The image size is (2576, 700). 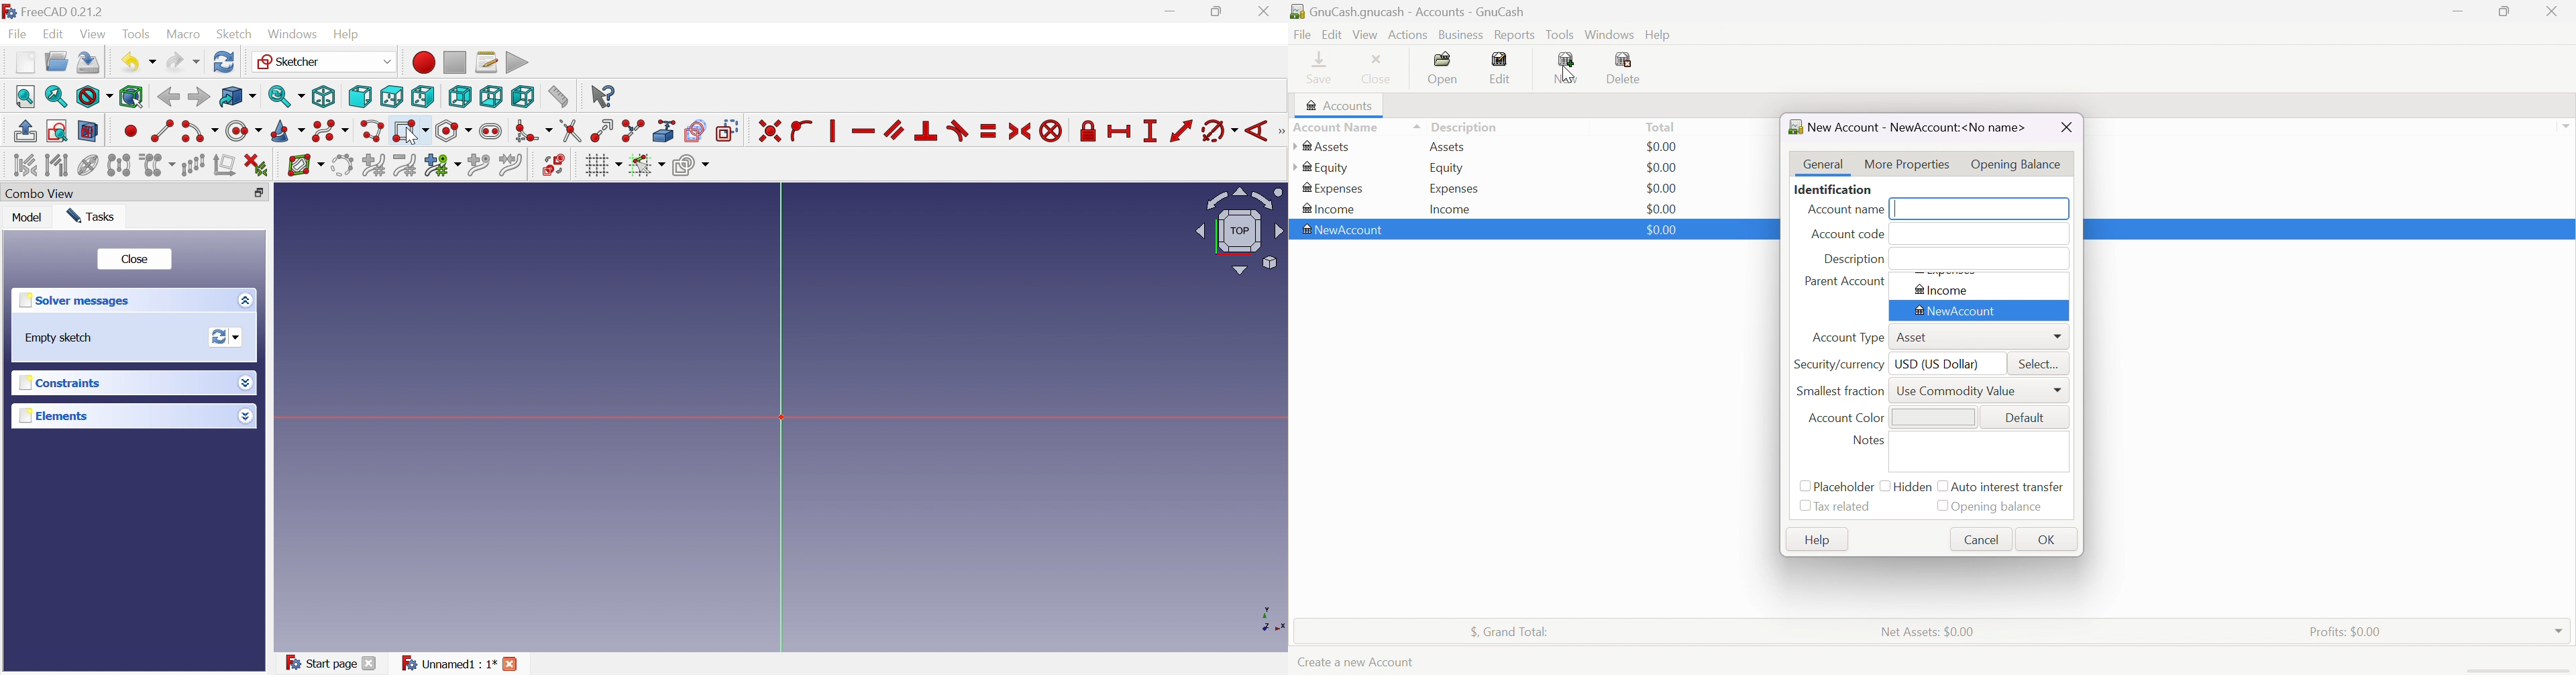 What do you see at coordinates (553, 164) in the screenshot?
I see `Switch virtual space` at bounding box center [553, 164].